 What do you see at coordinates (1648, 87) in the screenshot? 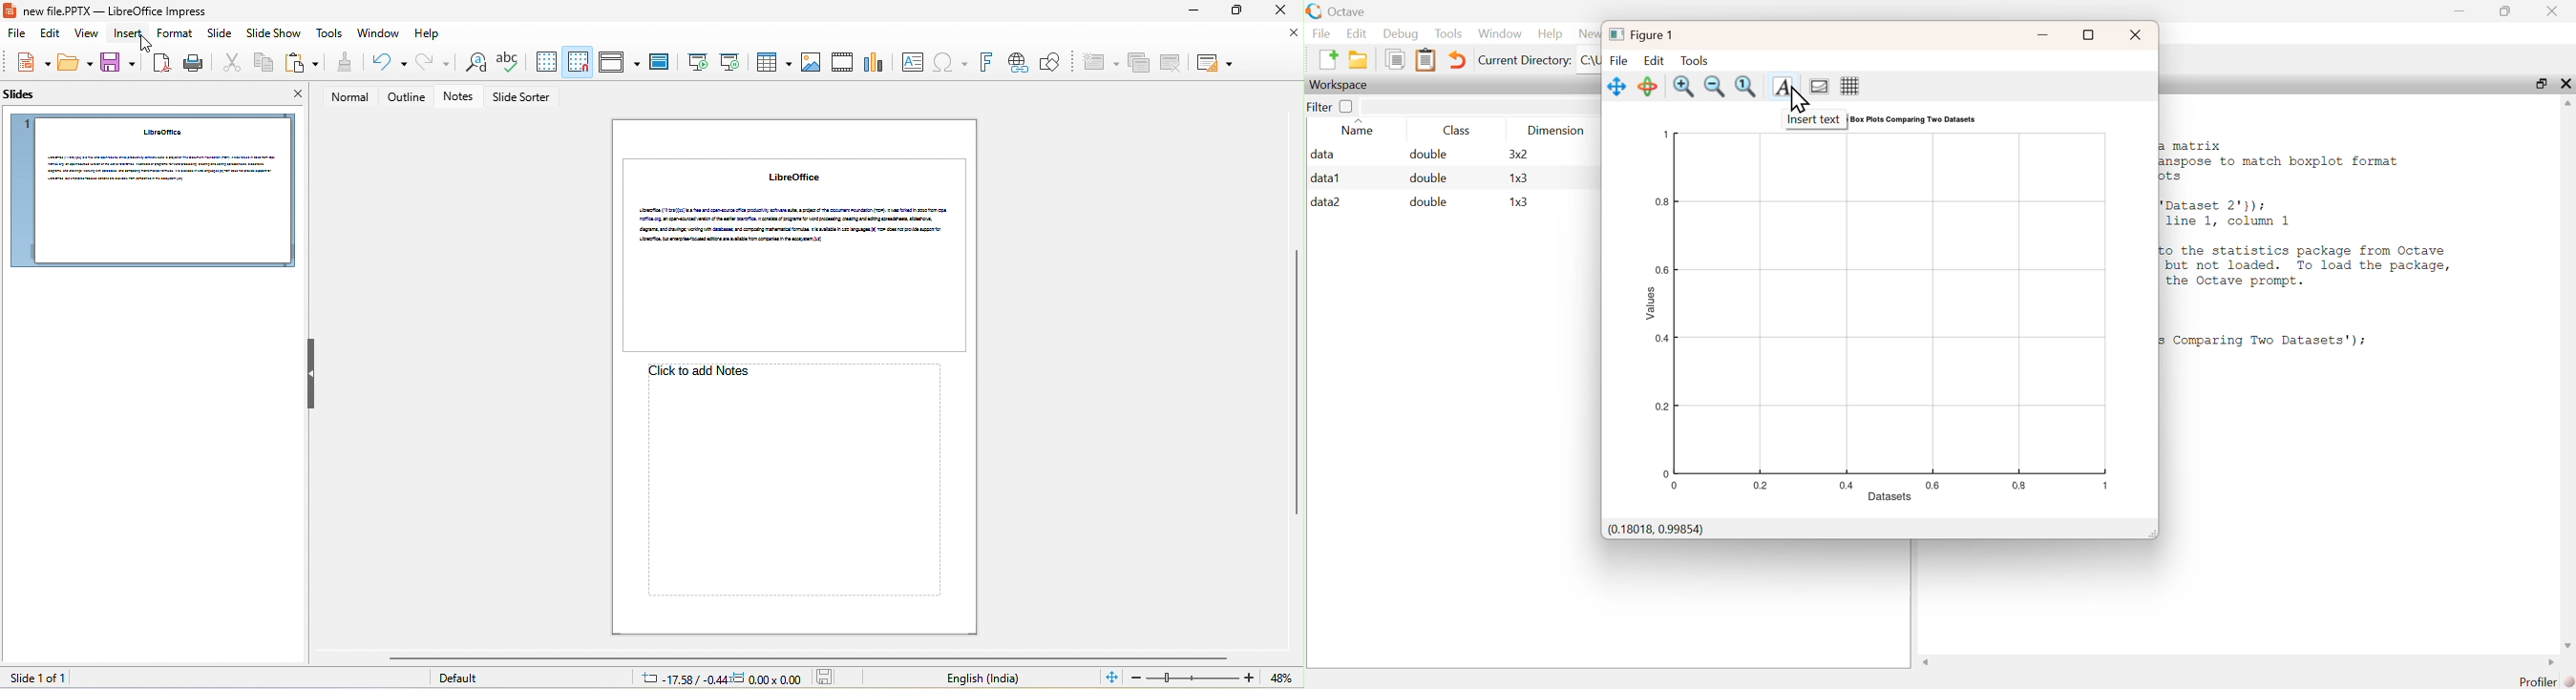
I see `Rotate` at bounding box center [1648, 87].